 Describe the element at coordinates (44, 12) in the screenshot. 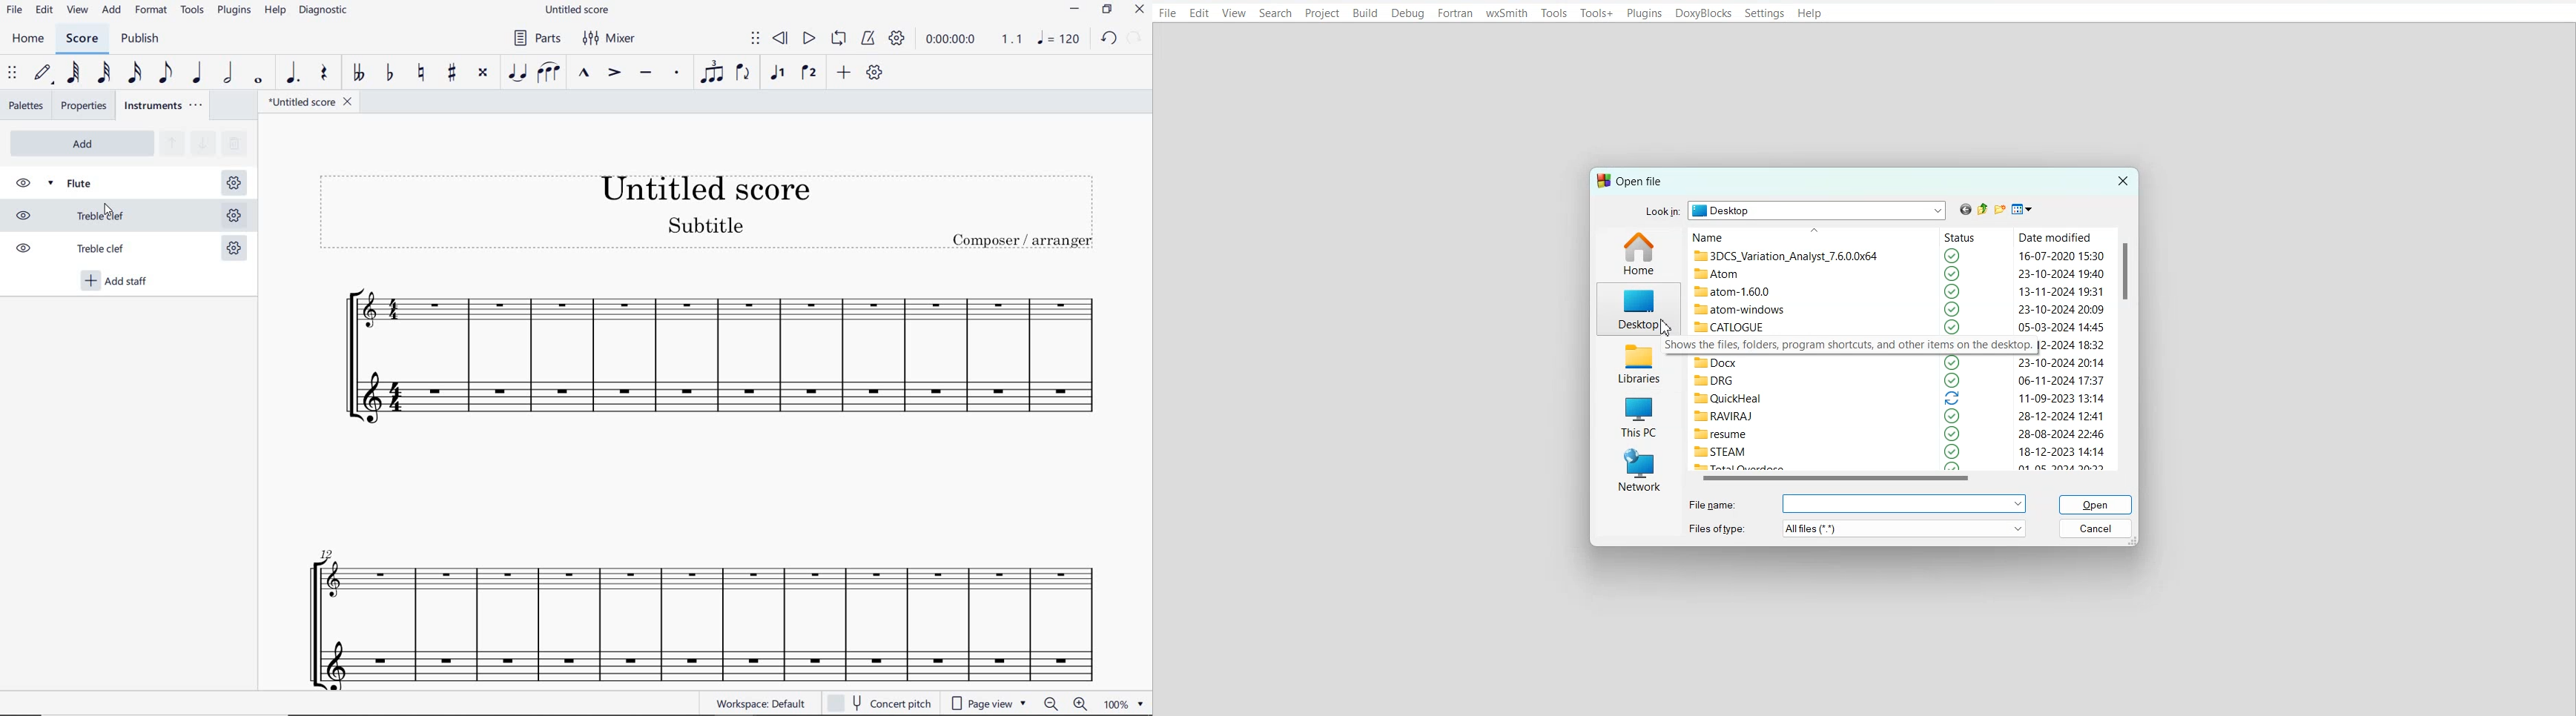

I see `edit` at that location.